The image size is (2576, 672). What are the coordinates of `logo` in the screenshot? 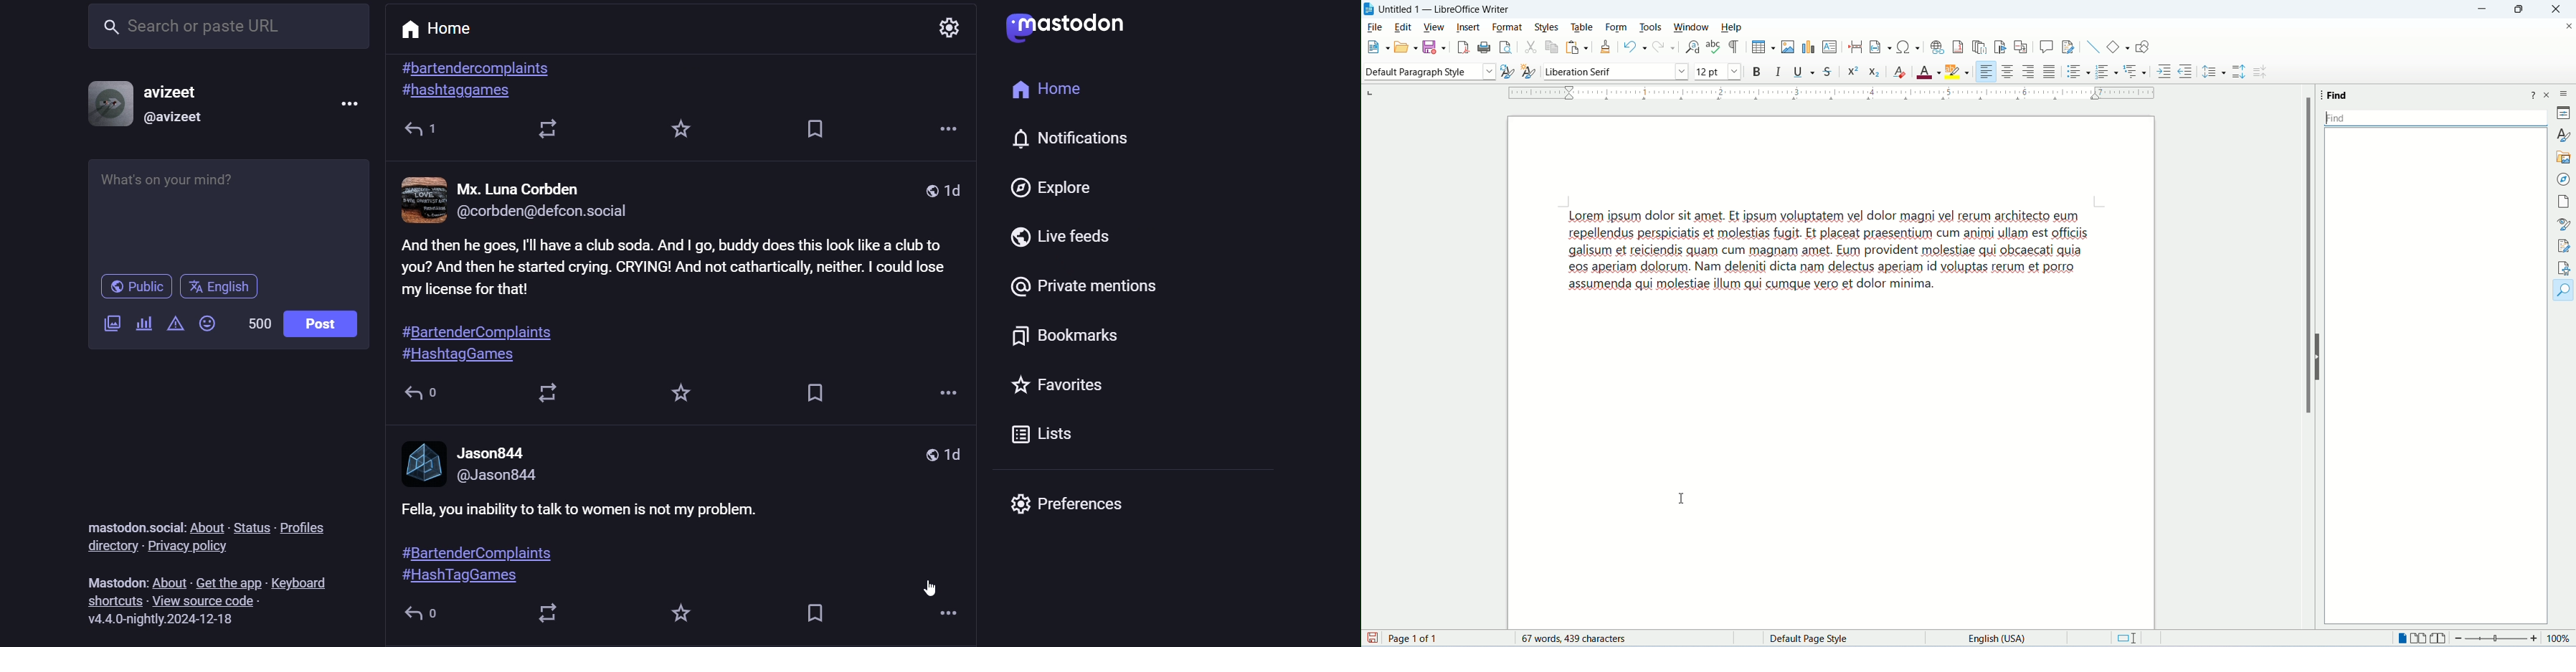 It's located at (1369, 9).